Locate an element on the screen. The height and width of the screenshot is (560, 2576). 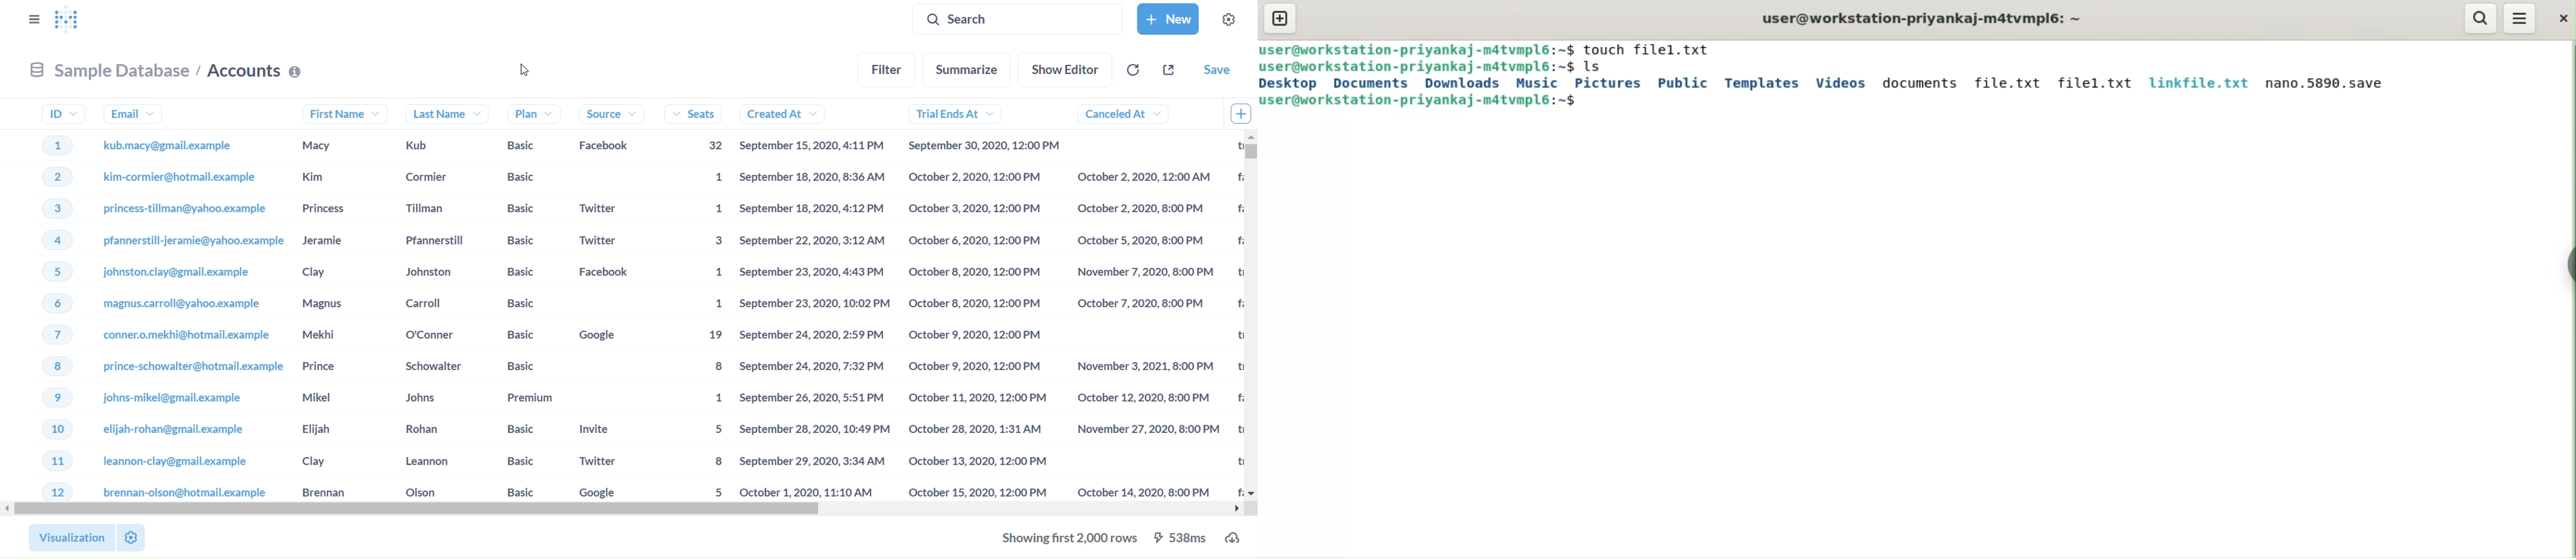
cursor is located at coordinates (525, 69).